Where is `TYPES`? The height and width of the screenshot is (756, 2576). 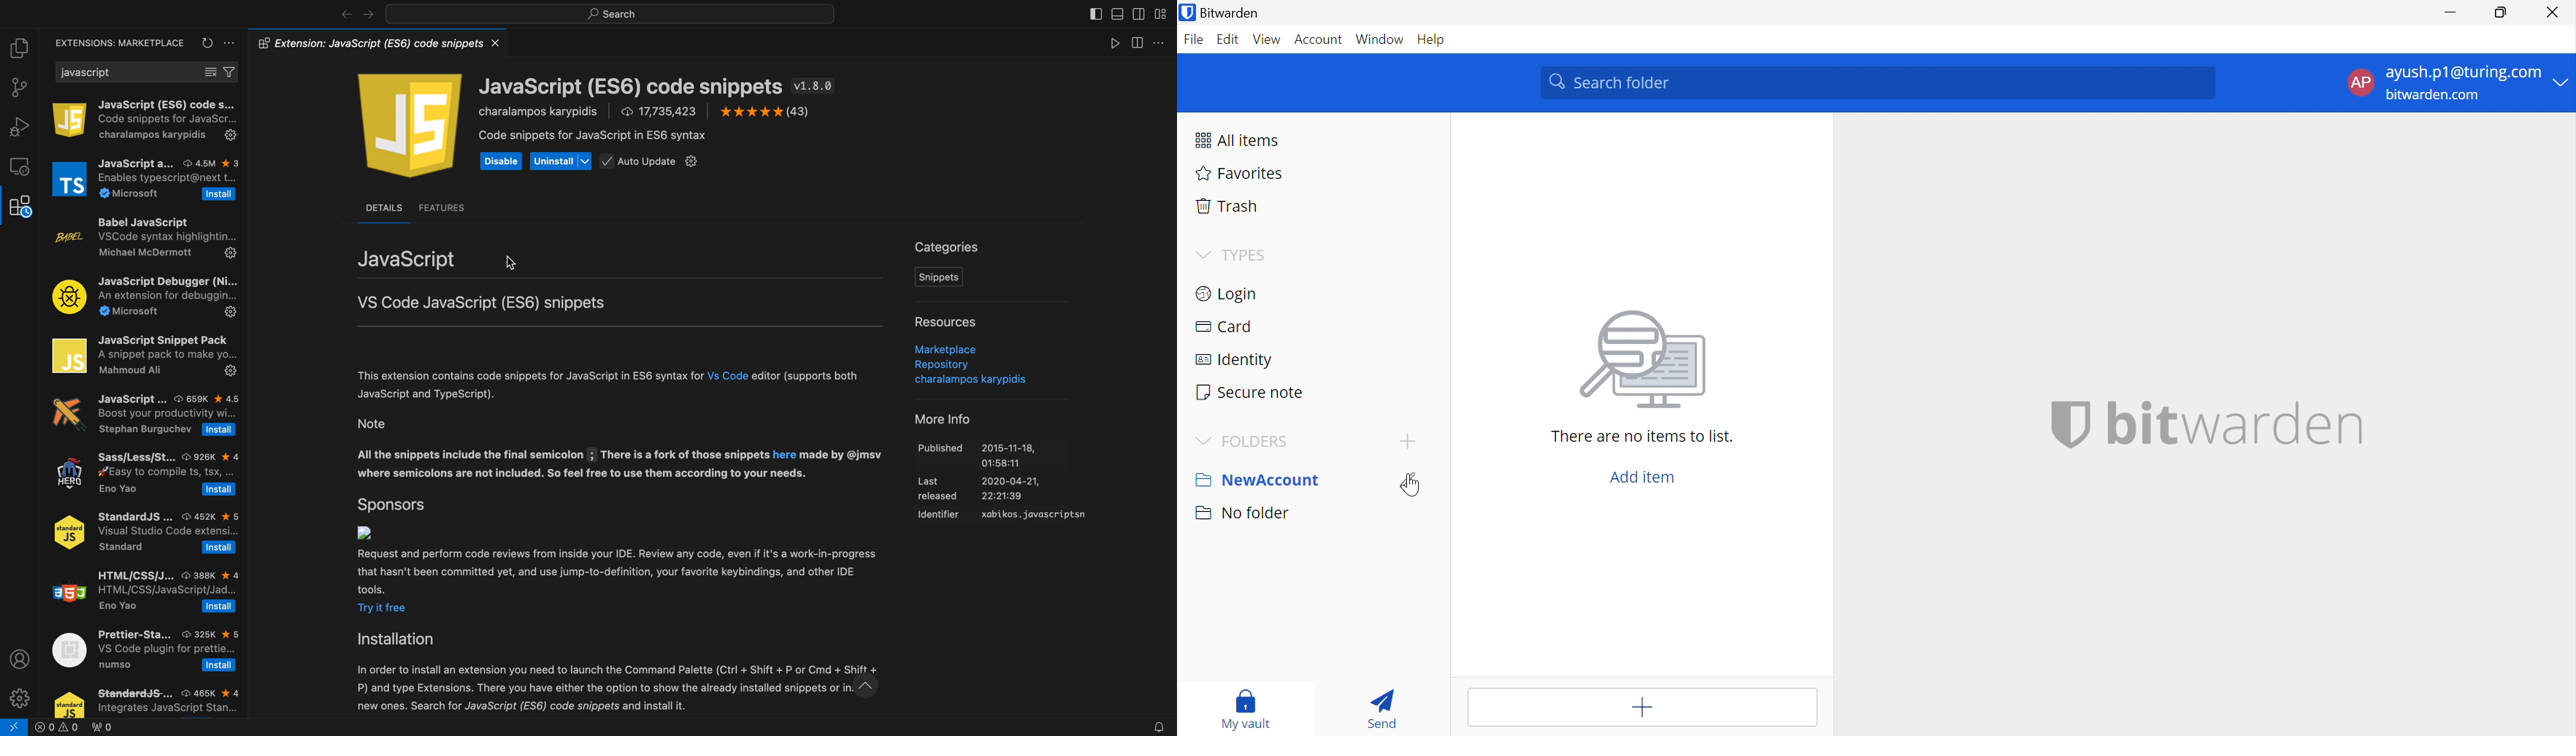 TYPES is located at coordinates (1246, 253).